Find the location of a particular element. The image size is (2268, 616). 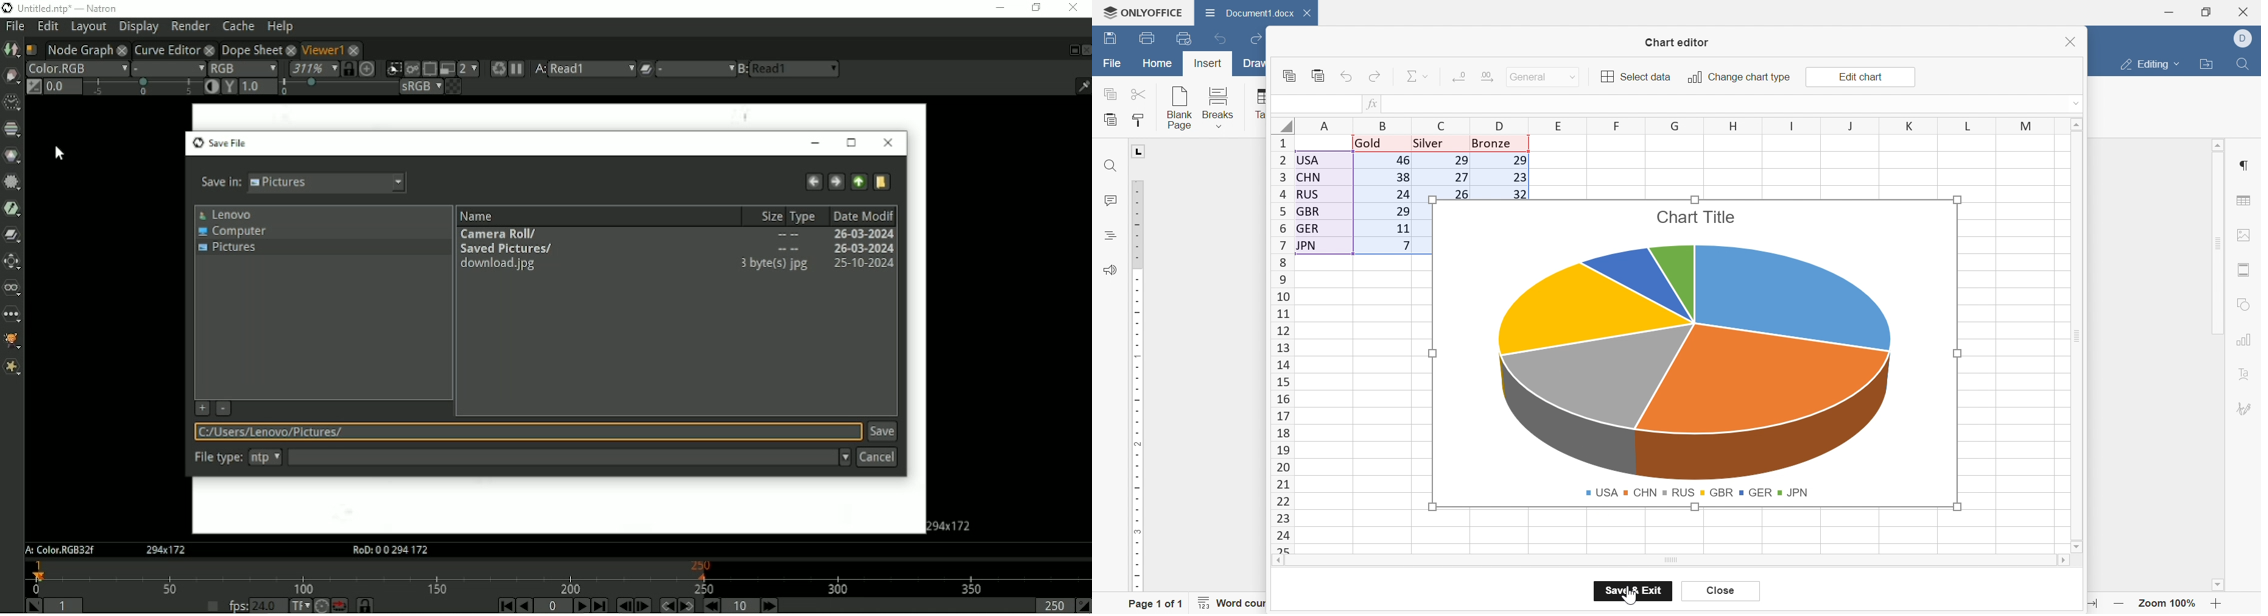

29 is located at coordinates (1518, 159).